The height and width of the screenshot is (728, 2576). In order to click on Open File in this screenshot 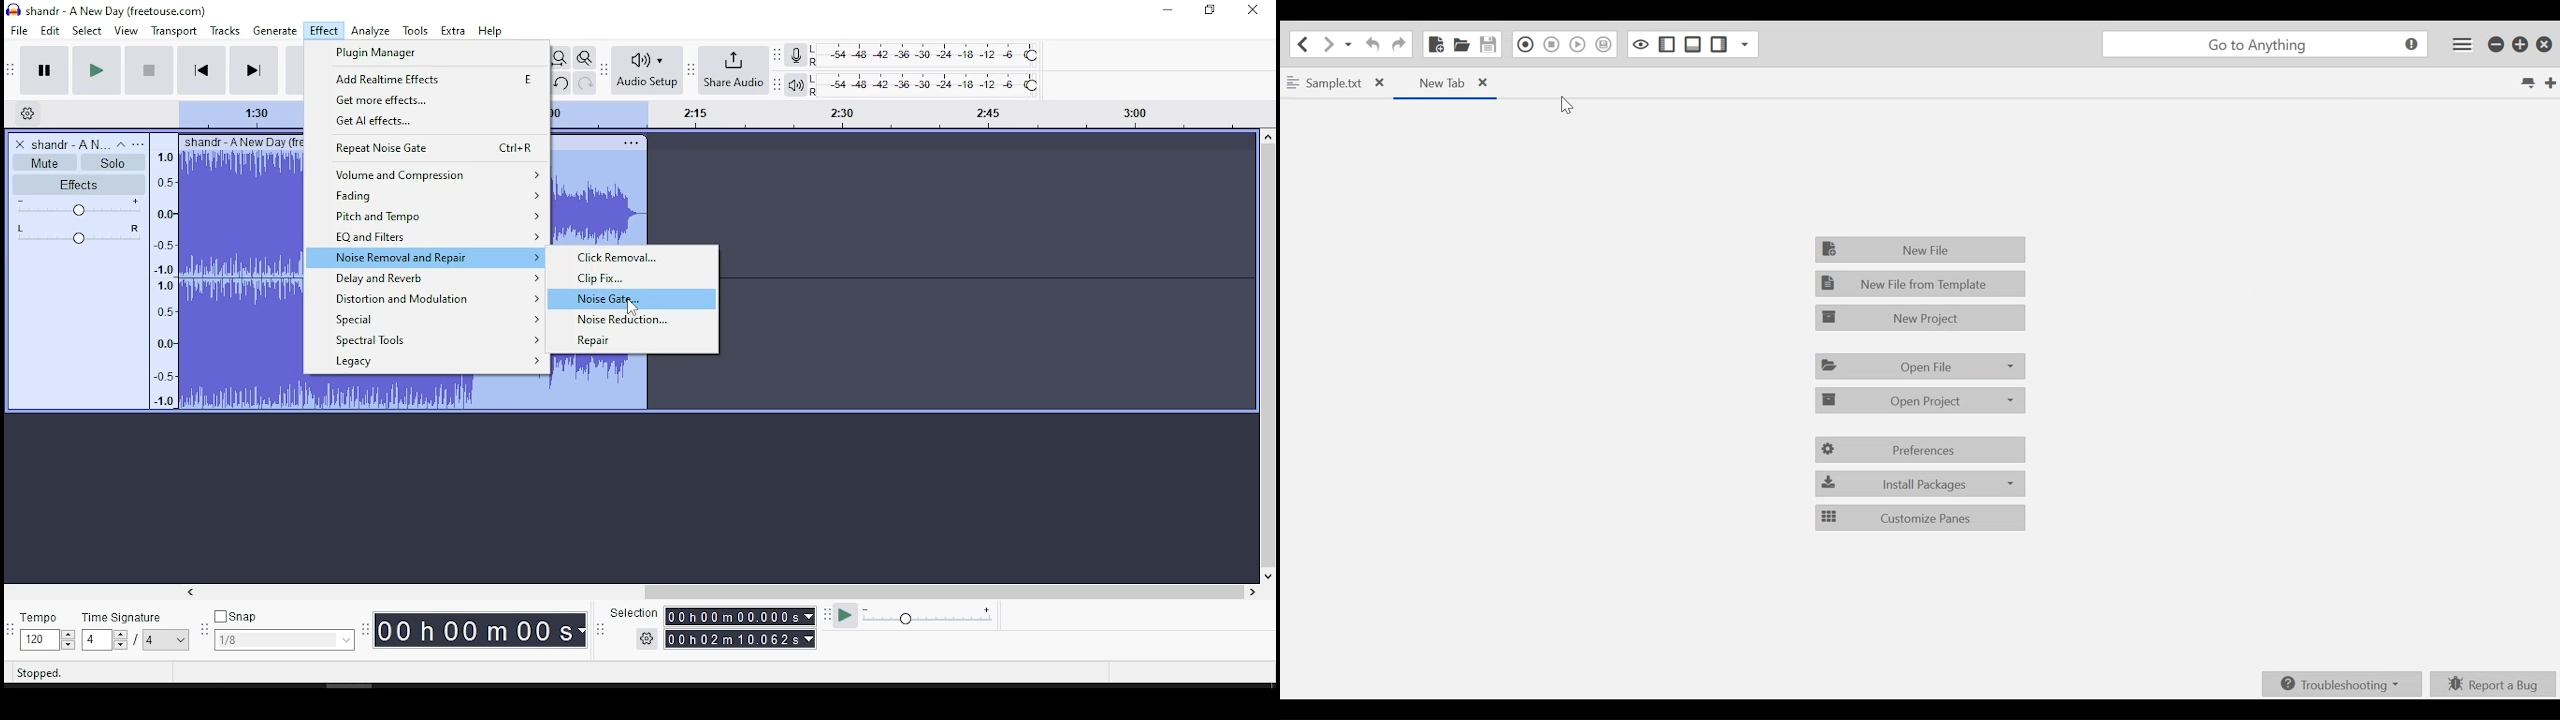, I will do `click(1919, 365)`.